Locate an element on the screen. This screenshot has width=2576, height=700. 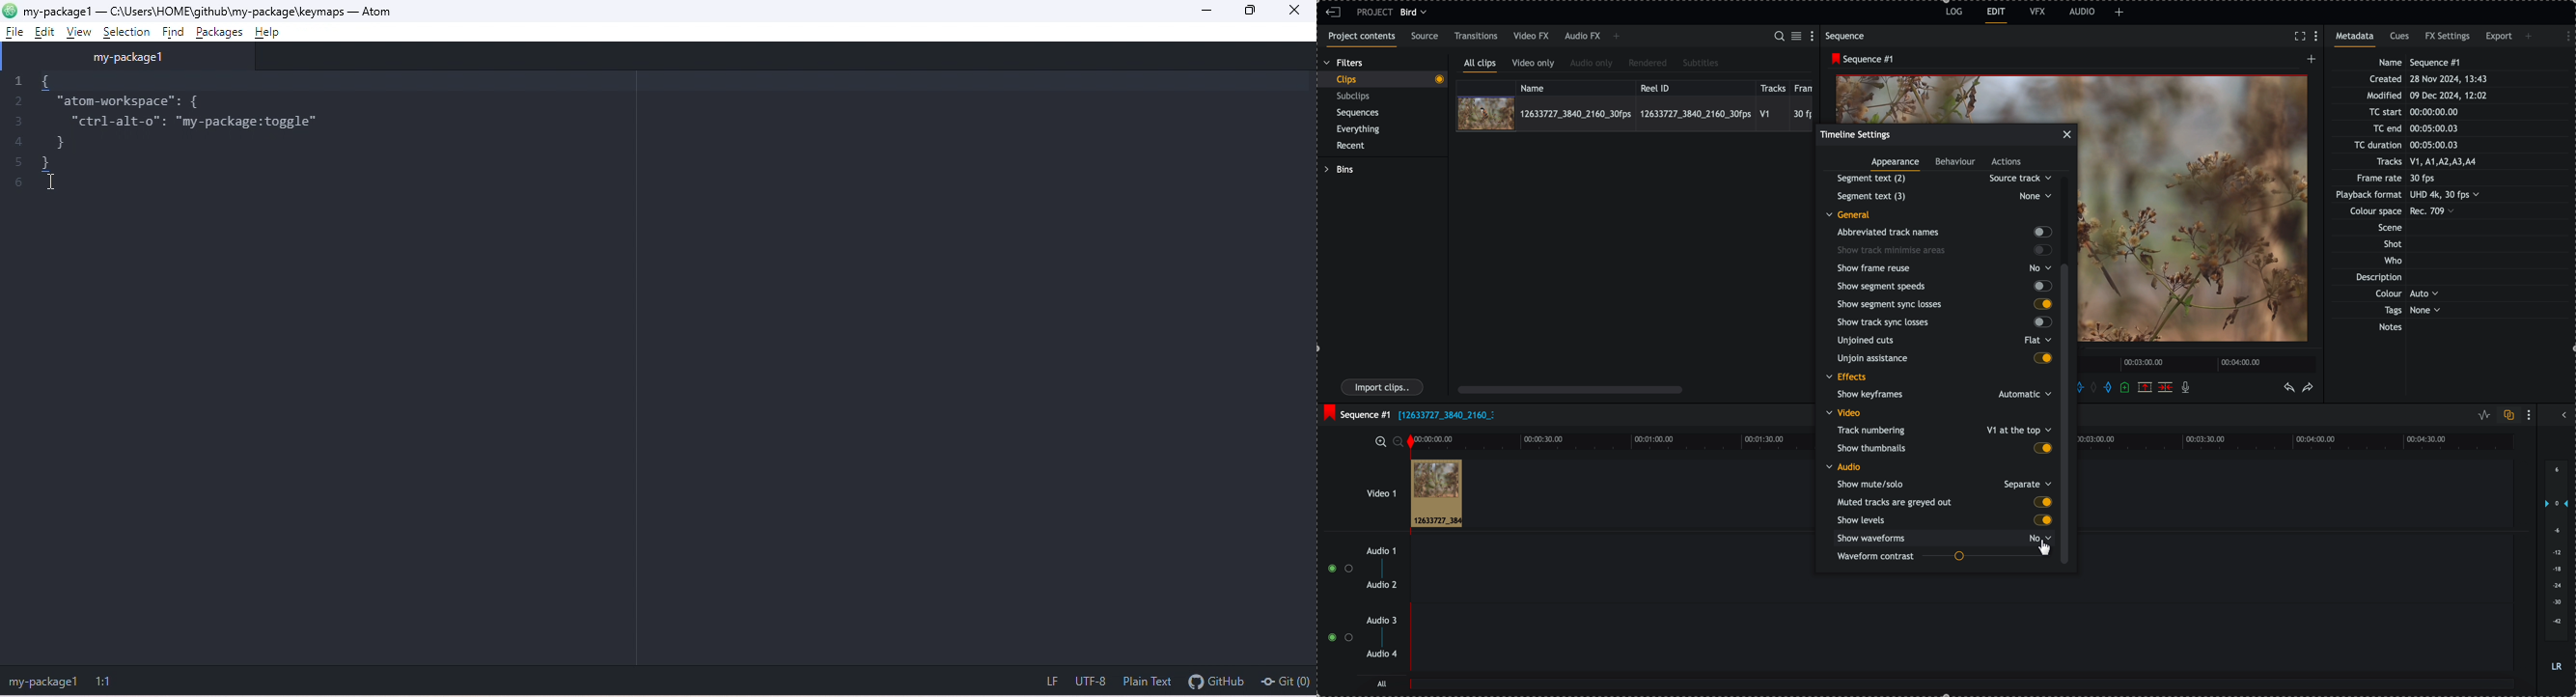
packages is located at coordinates (222, 33).